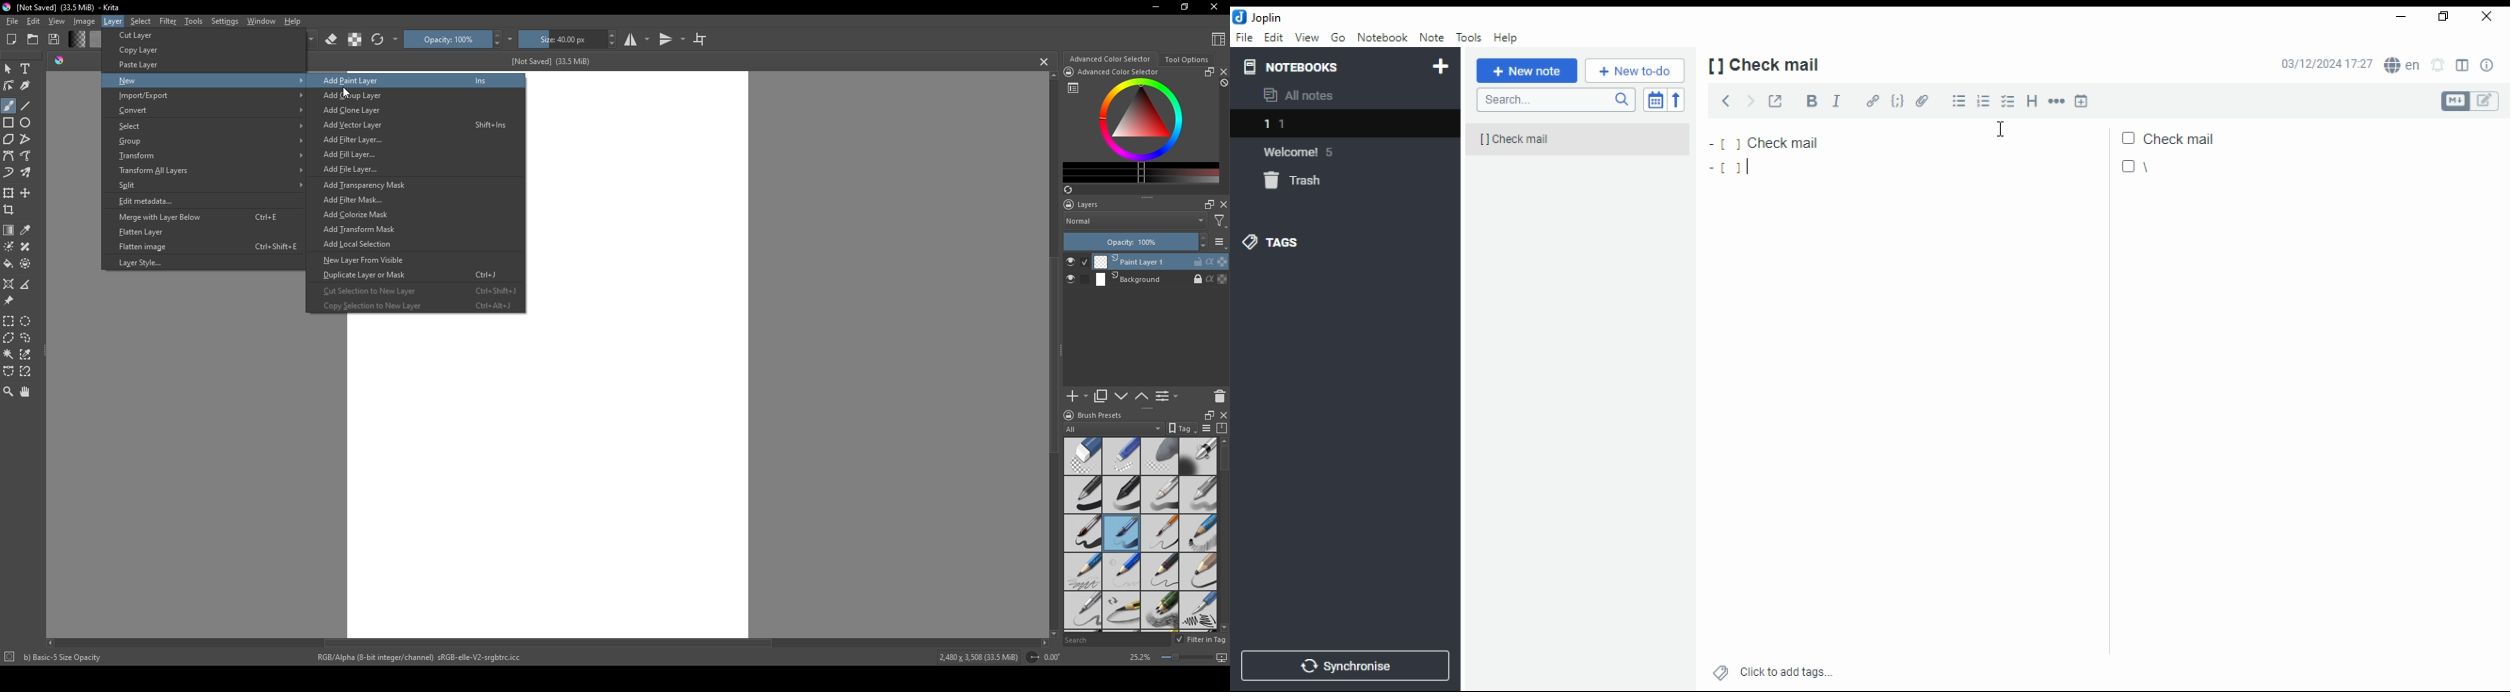  I want to click on bold, so click(1808, 101).